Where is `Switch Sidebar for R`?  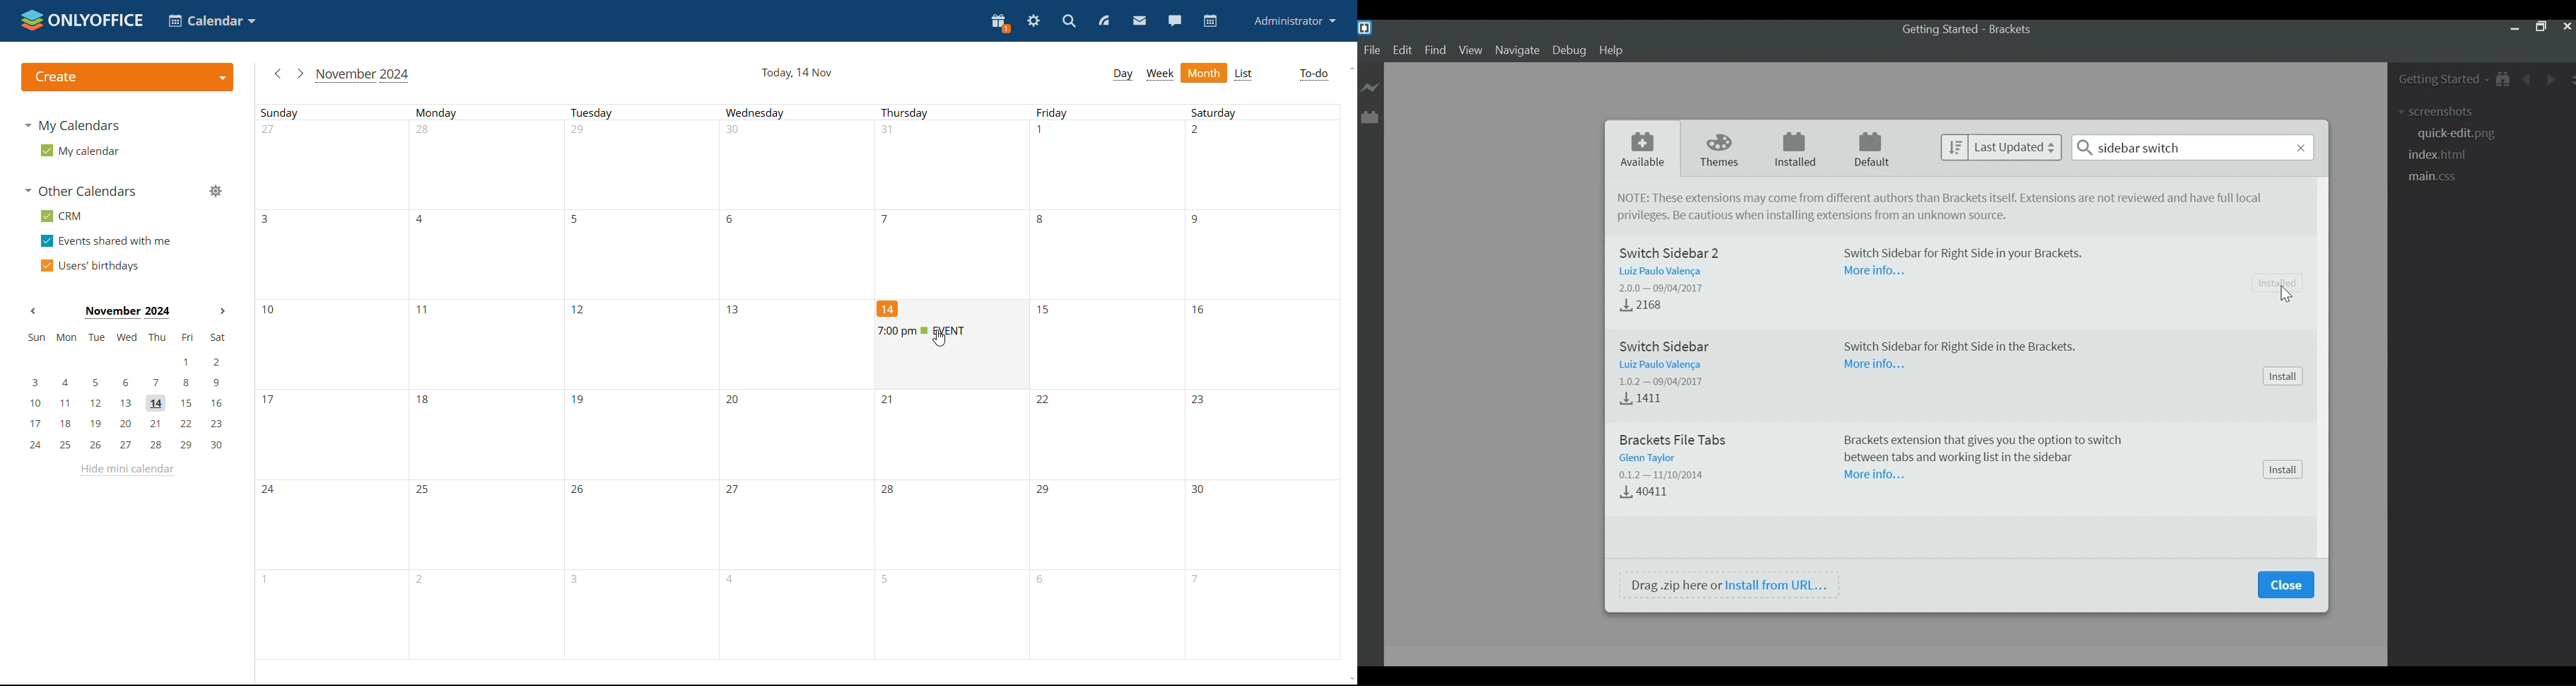
Switch Sidebar for R is located at coordinates (1953, 345).